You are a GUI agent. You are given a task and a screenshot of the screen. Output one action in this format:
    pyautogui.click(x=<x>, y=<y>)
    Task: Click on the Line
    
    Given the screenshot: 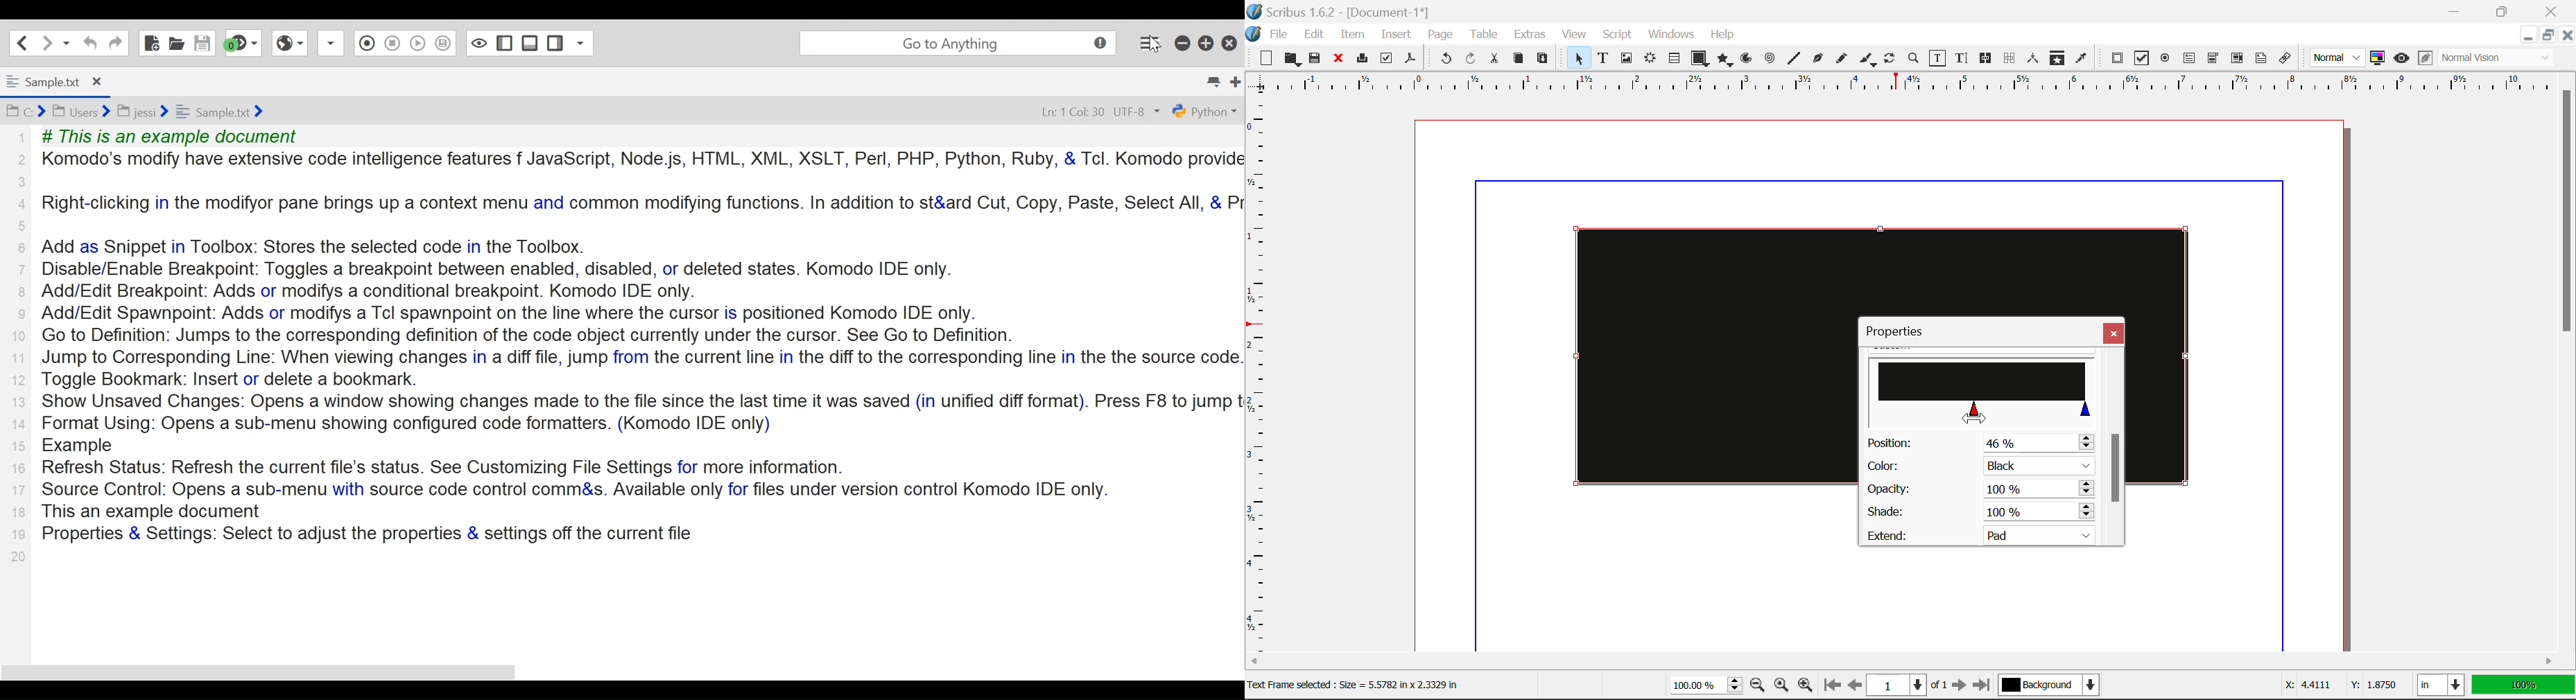 What is the action you would take?
    pyautogui.click(x=1794, y=59)
    